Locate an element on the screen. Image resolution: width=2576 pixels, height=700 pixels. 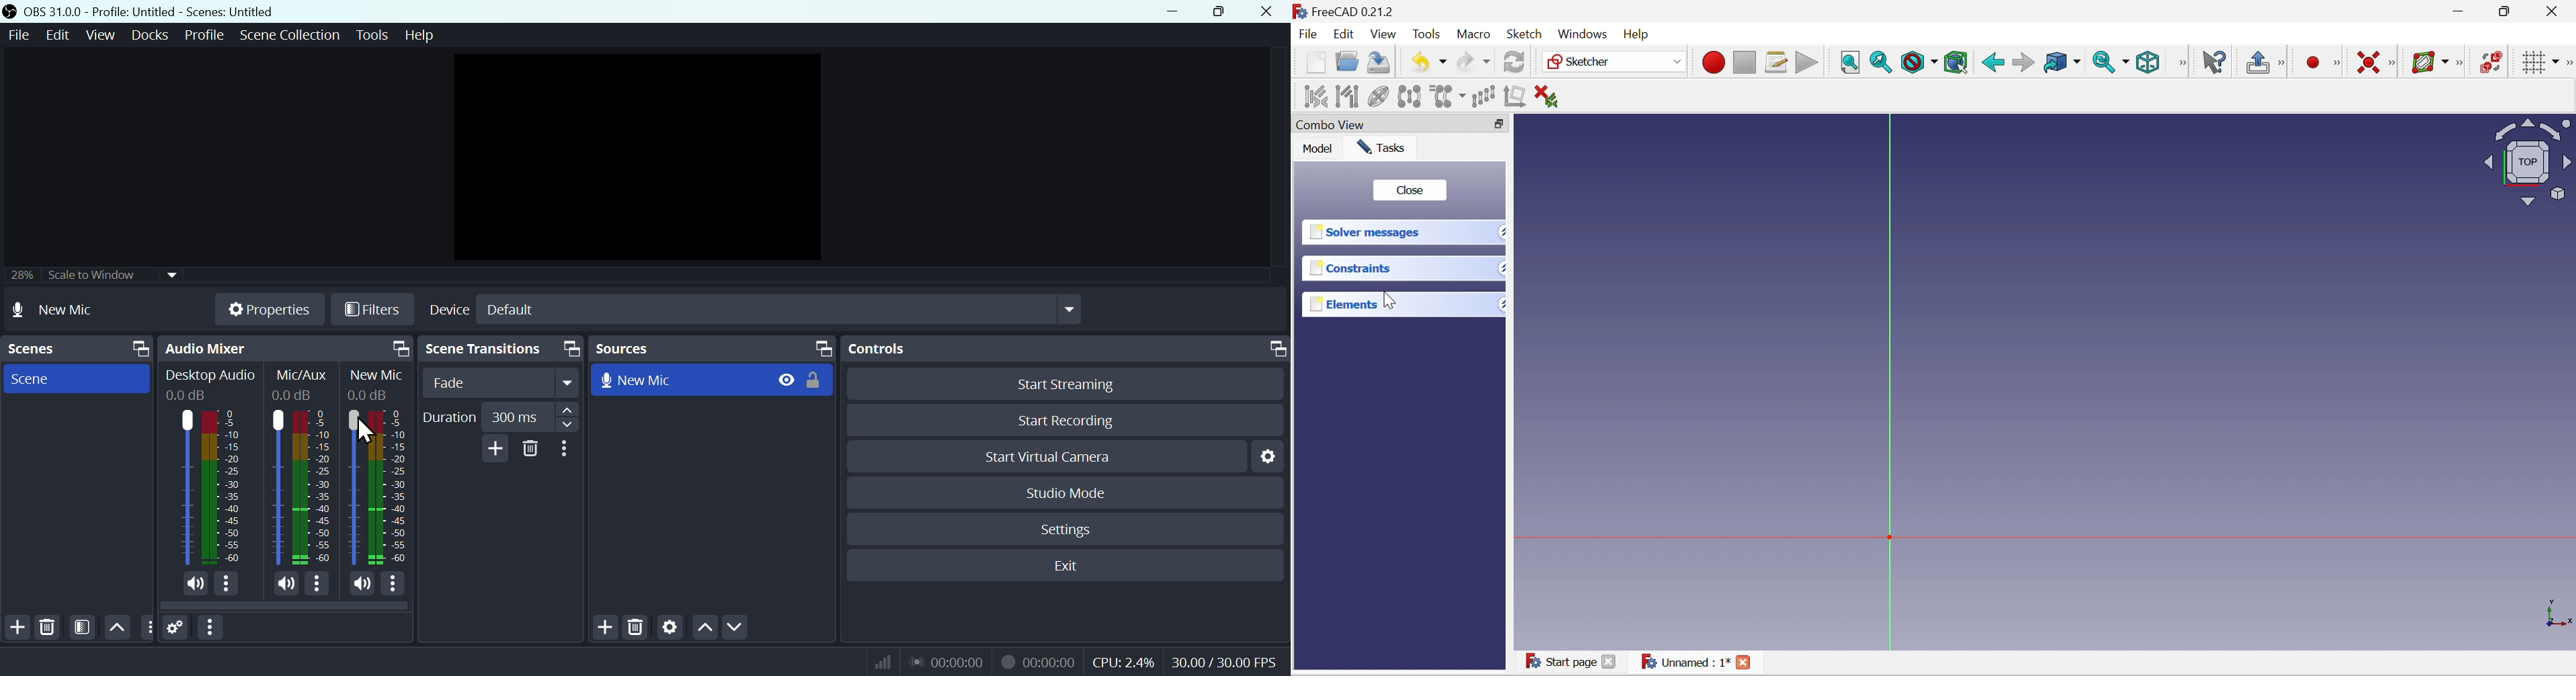
Settings is located at coordinates (1272, 456).